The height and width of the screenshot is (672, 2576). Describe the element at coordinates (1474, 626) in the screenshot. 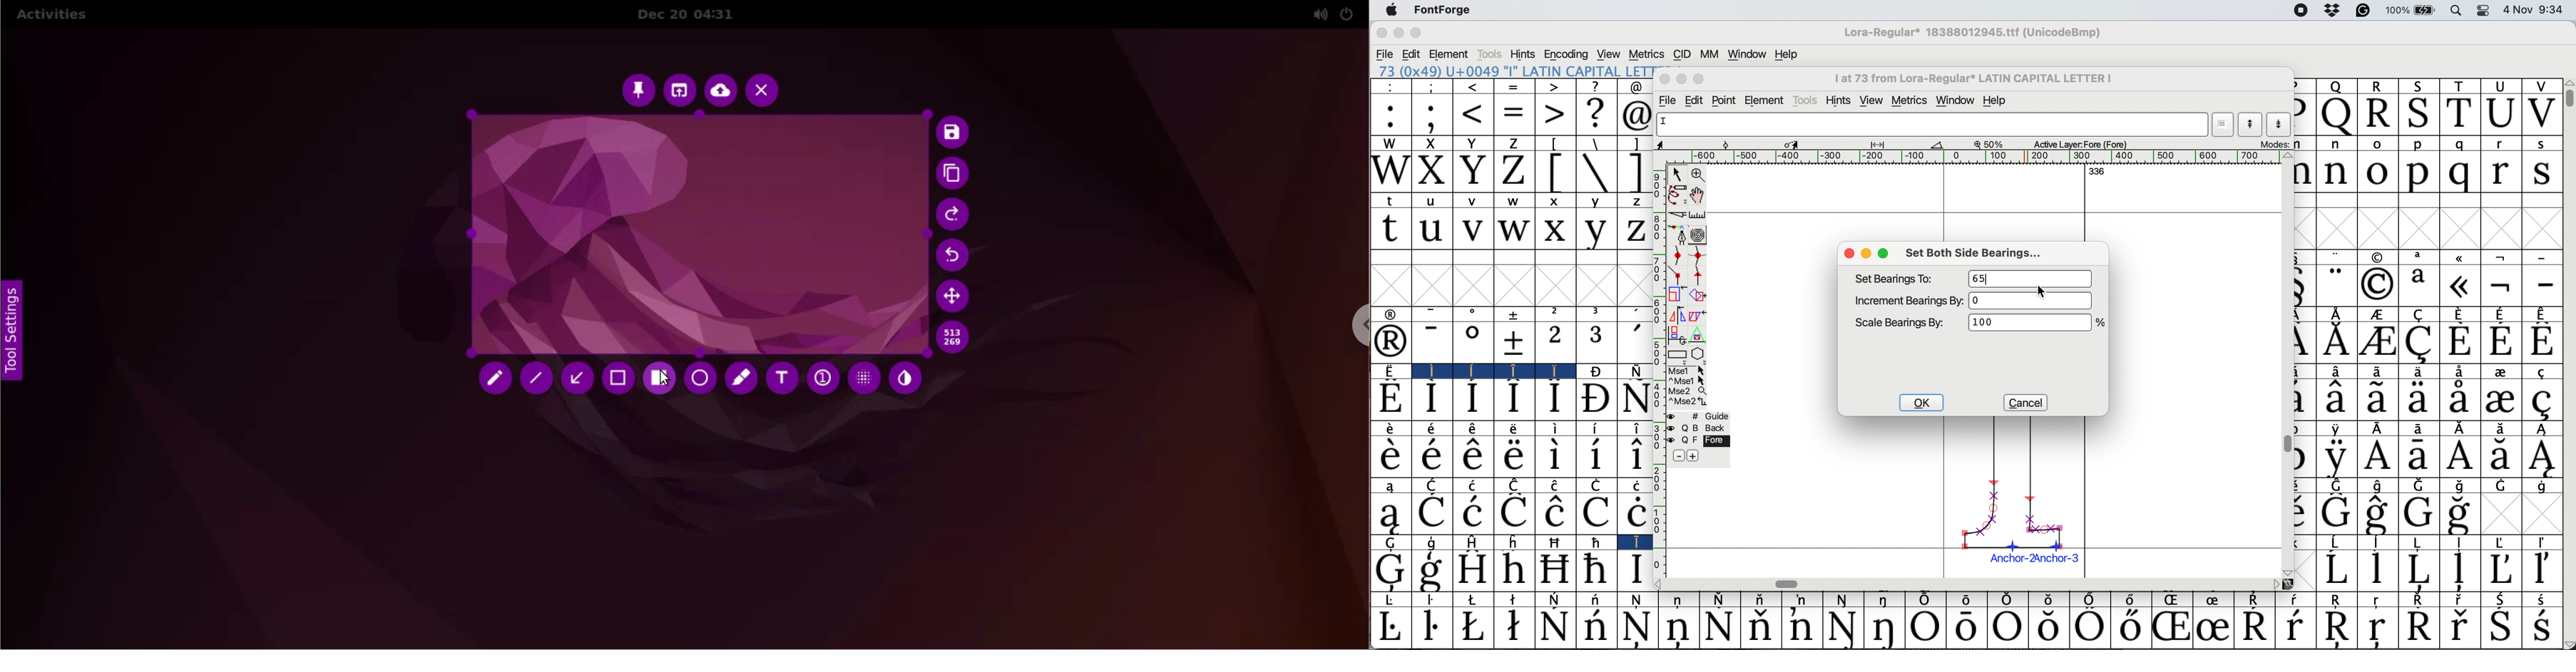

I see `Symbol` at that location.